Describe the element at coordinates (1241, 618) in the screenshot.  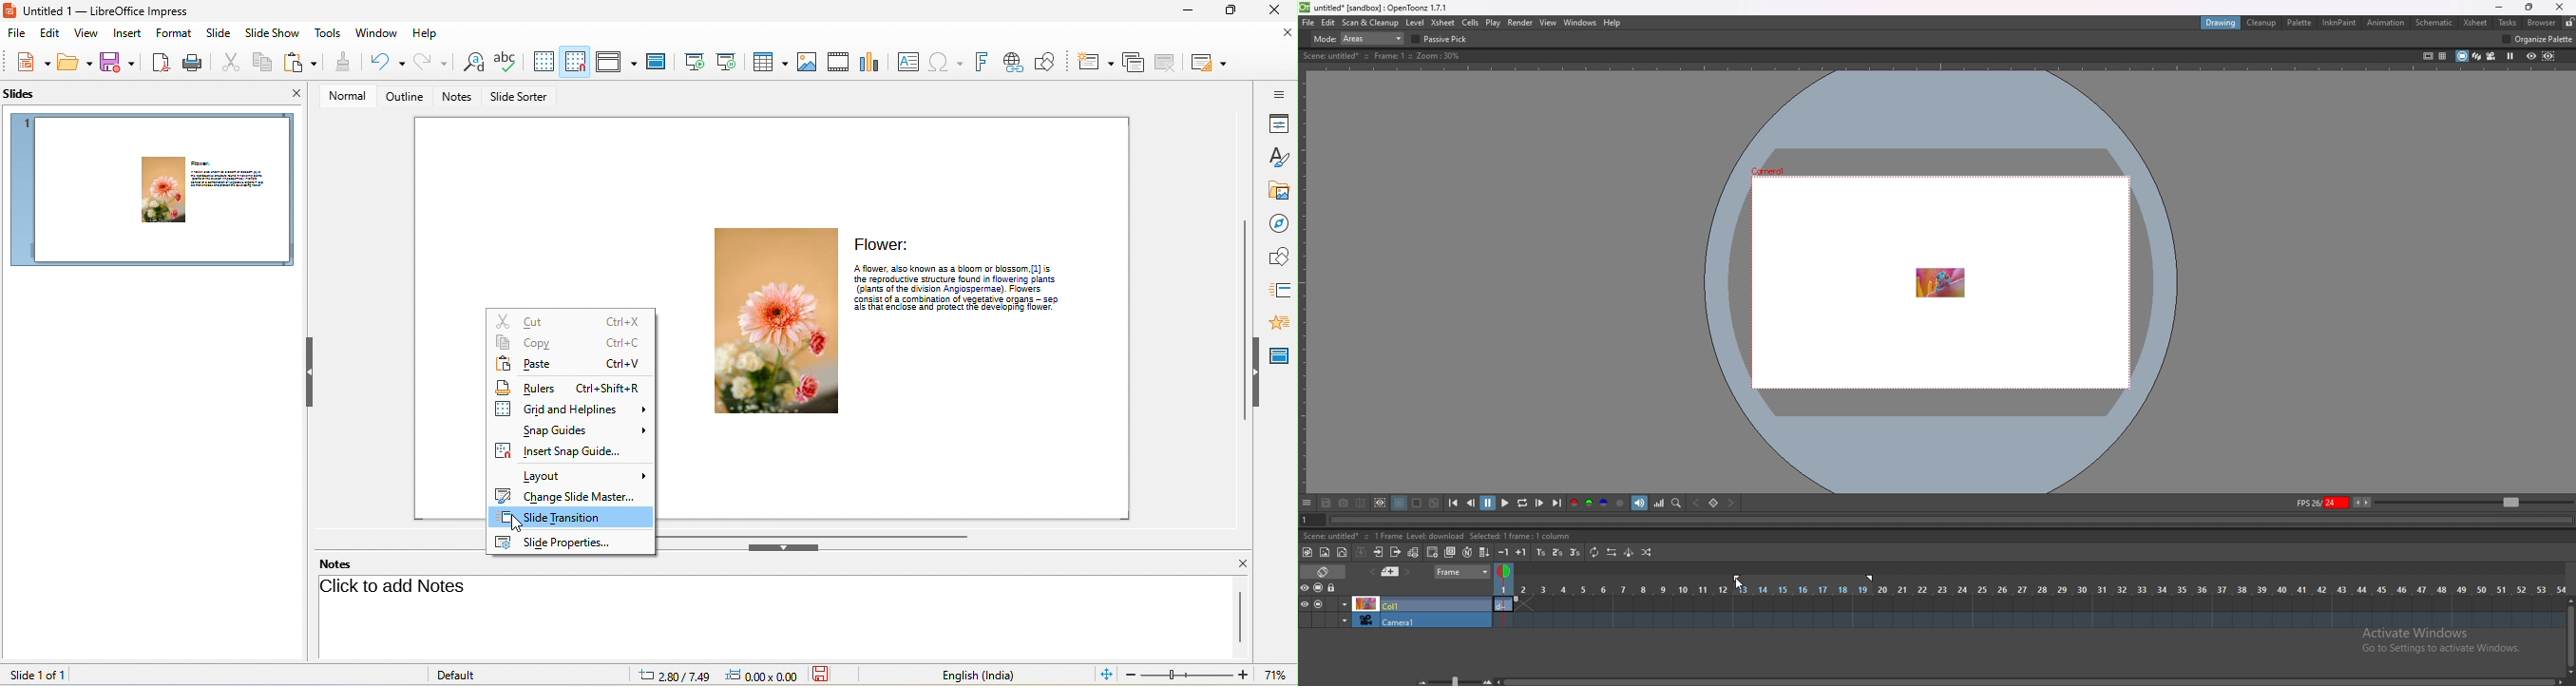
I see `vertical scroll bar` at that location.